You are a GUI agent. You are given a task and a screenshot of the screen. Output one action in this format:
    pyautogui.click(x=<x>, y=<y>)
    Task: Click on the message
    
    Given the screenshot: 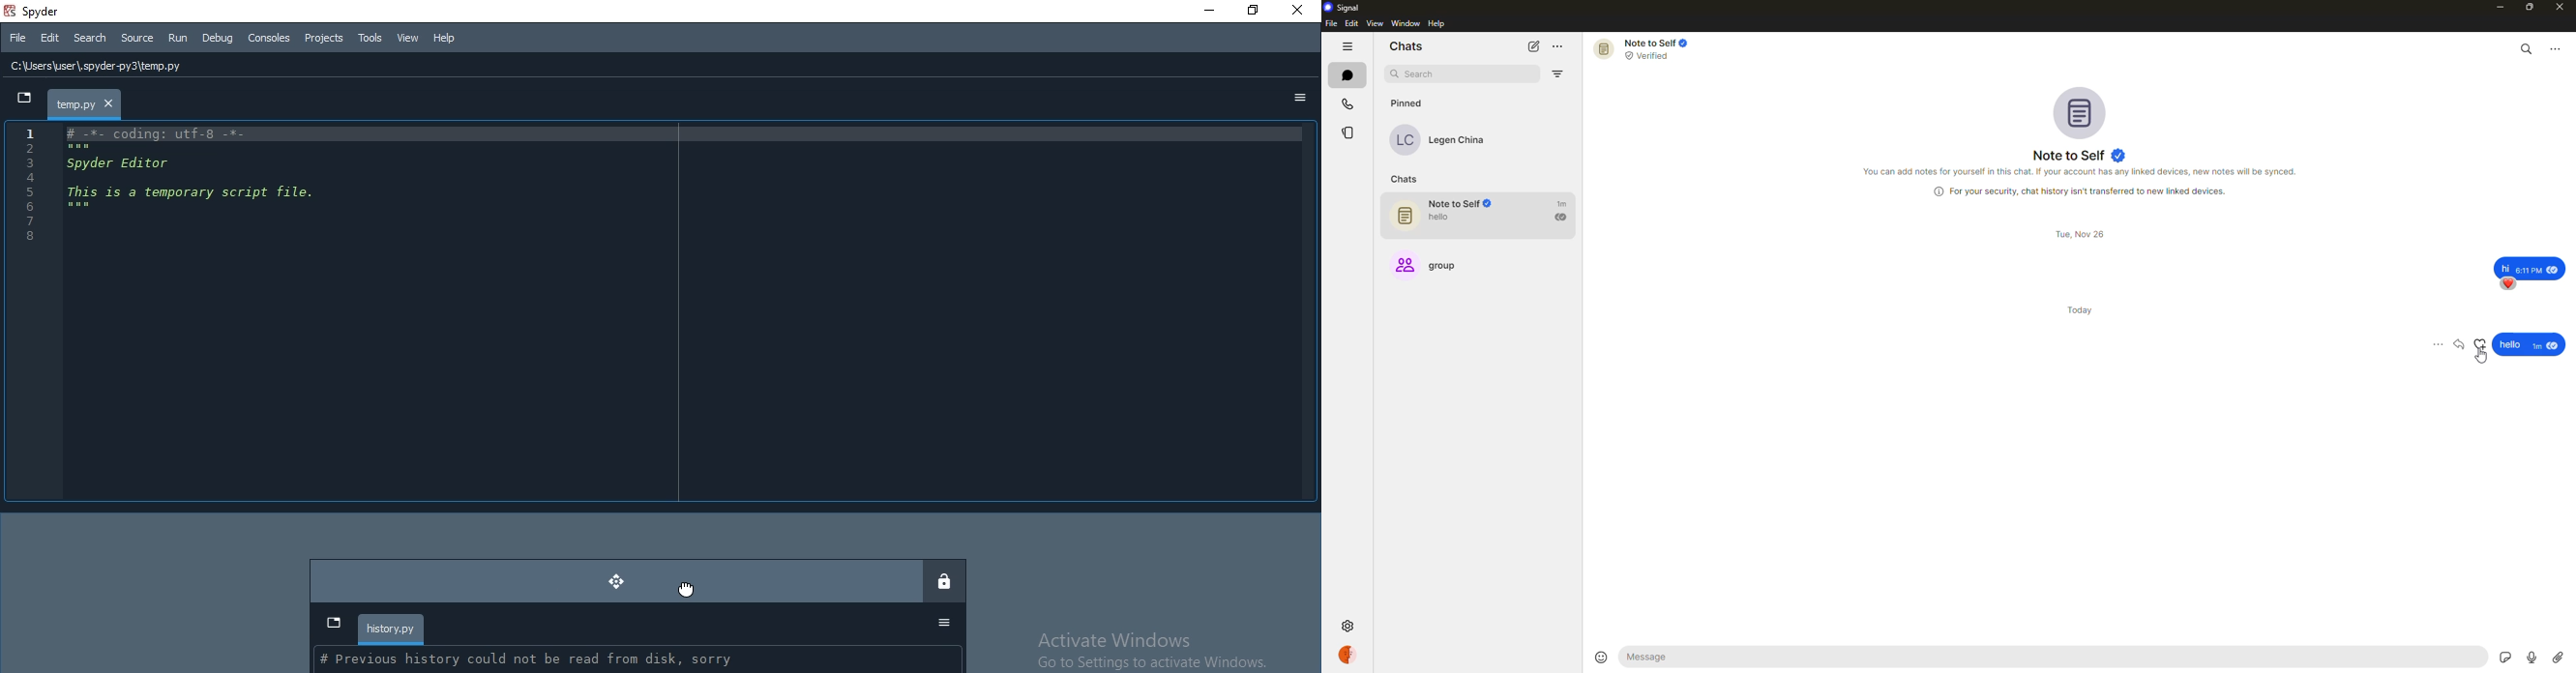 What is the action you would take?
    pyautogui.click(x=2531, y=266)
    